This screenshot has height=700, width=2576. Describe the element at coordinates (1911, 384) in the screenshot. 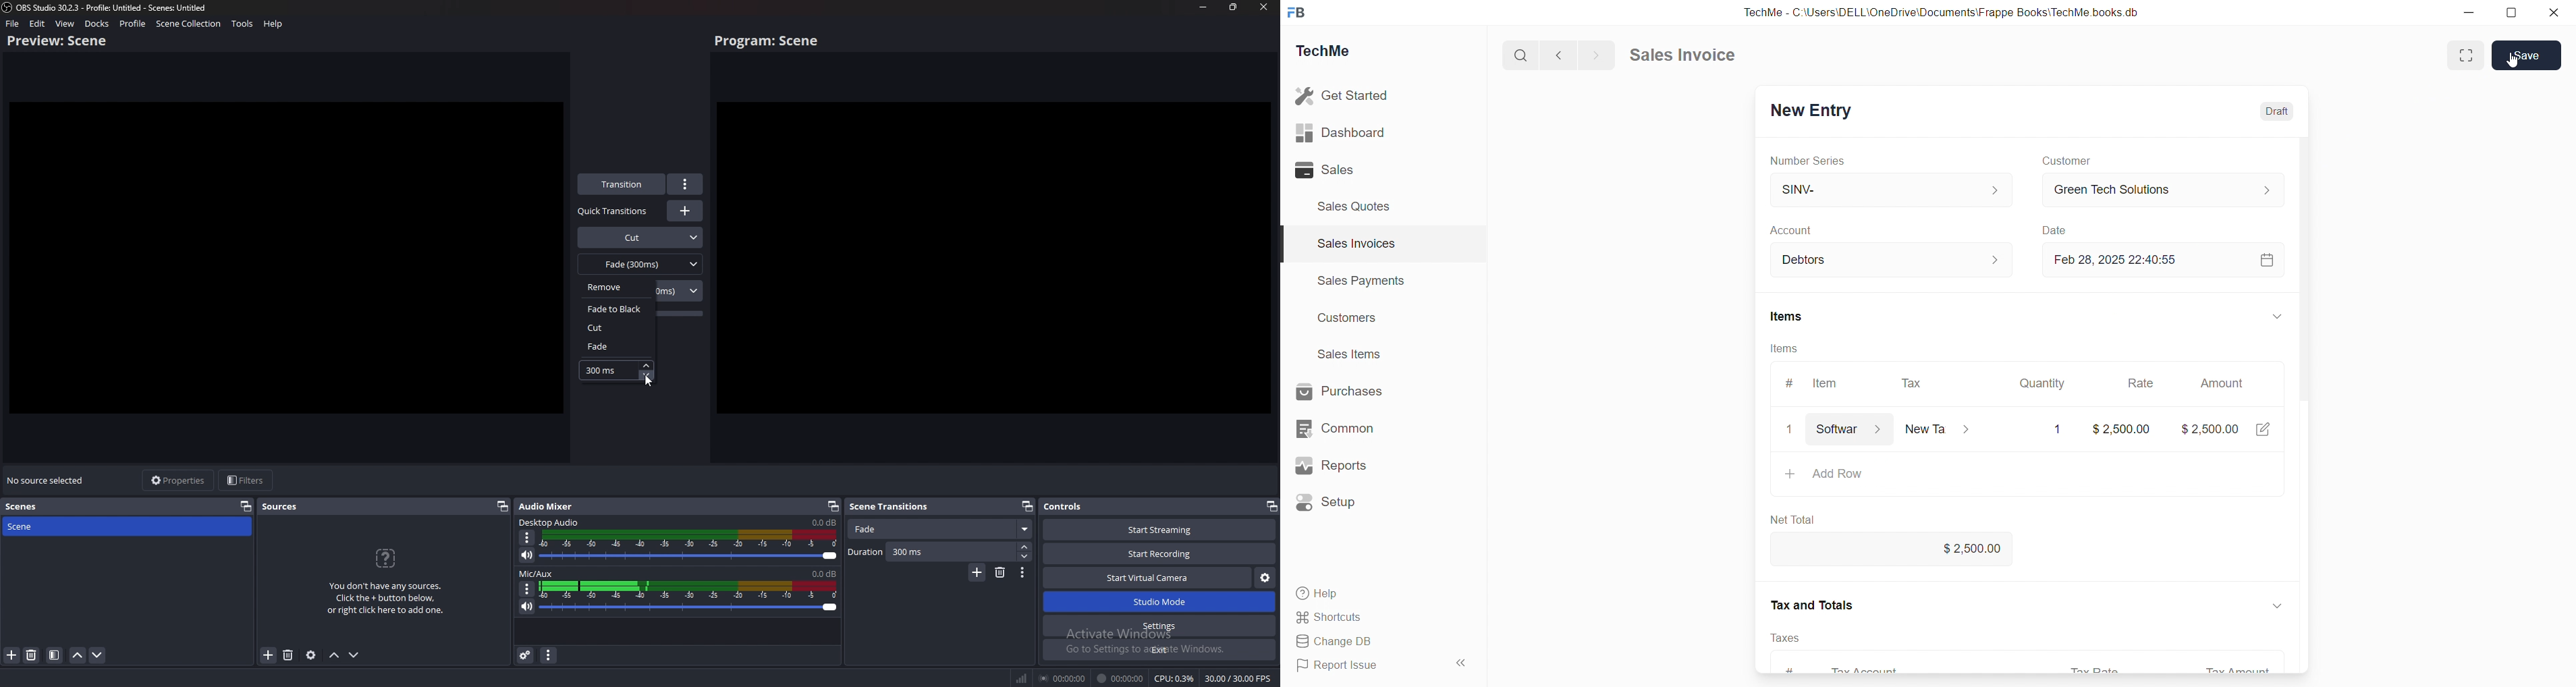

I see `Tax` at that location.